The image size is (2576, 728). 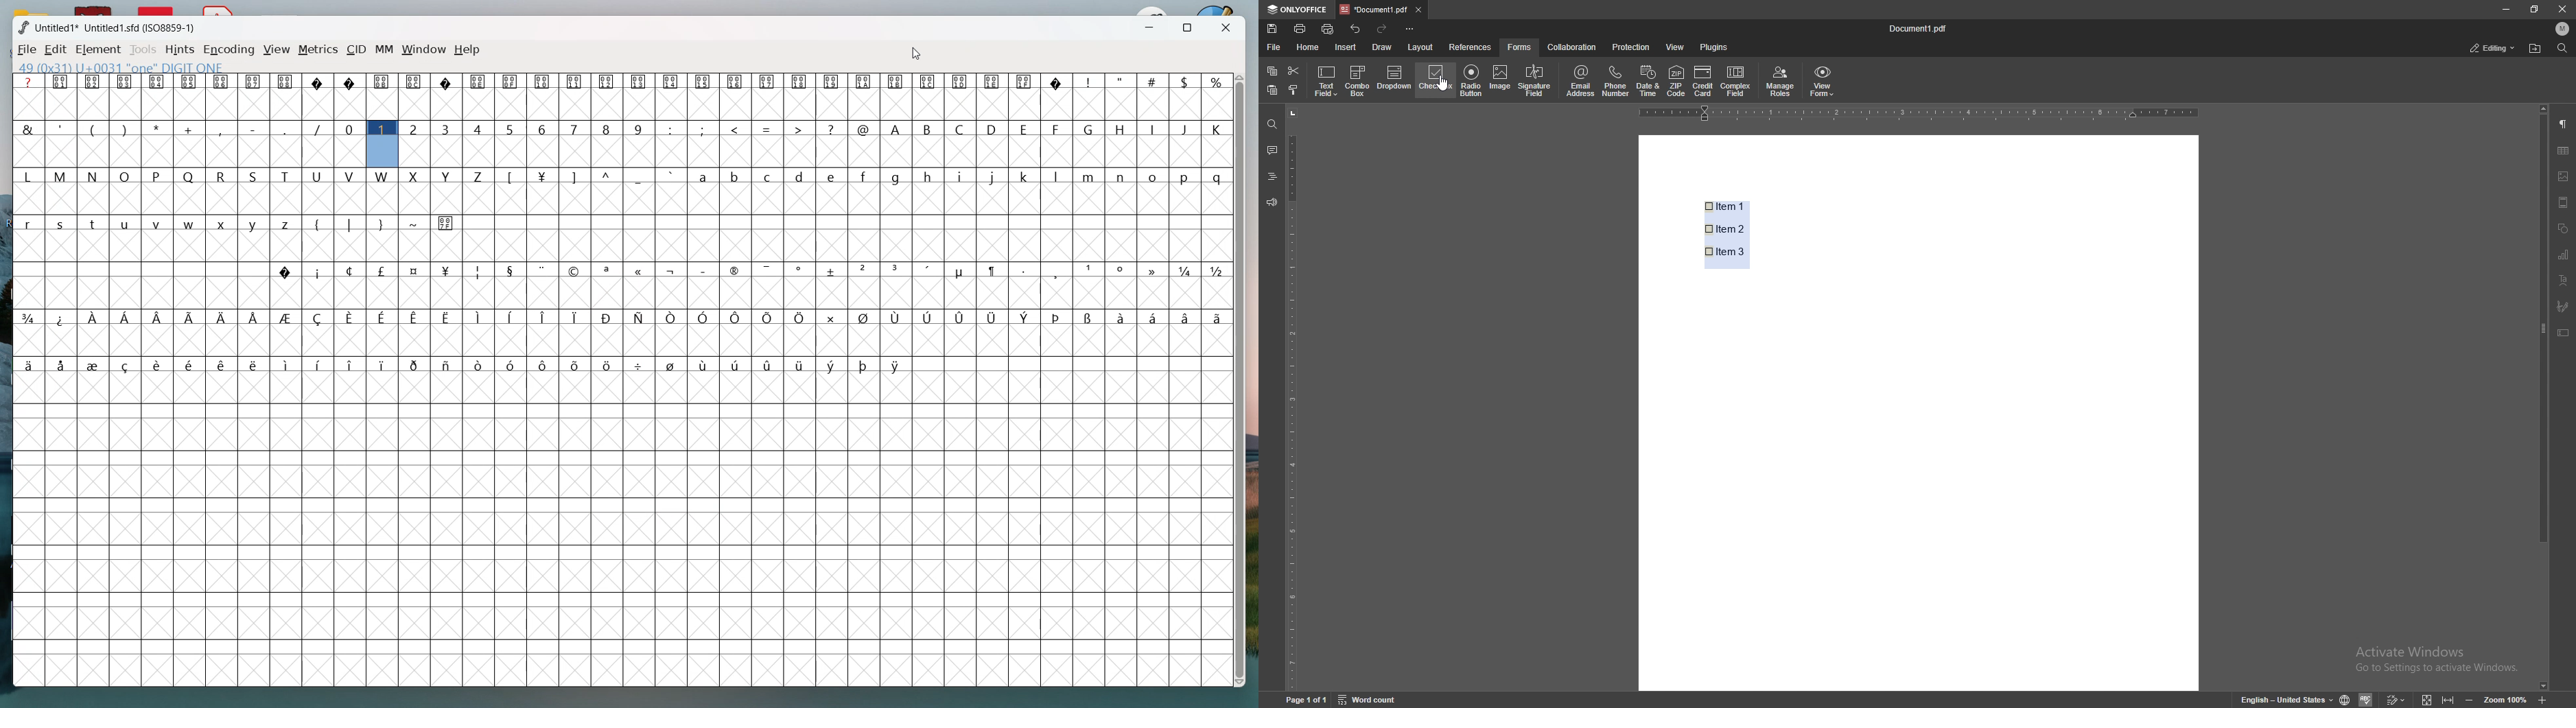 I want to click on `, so click(x=674, y=176).